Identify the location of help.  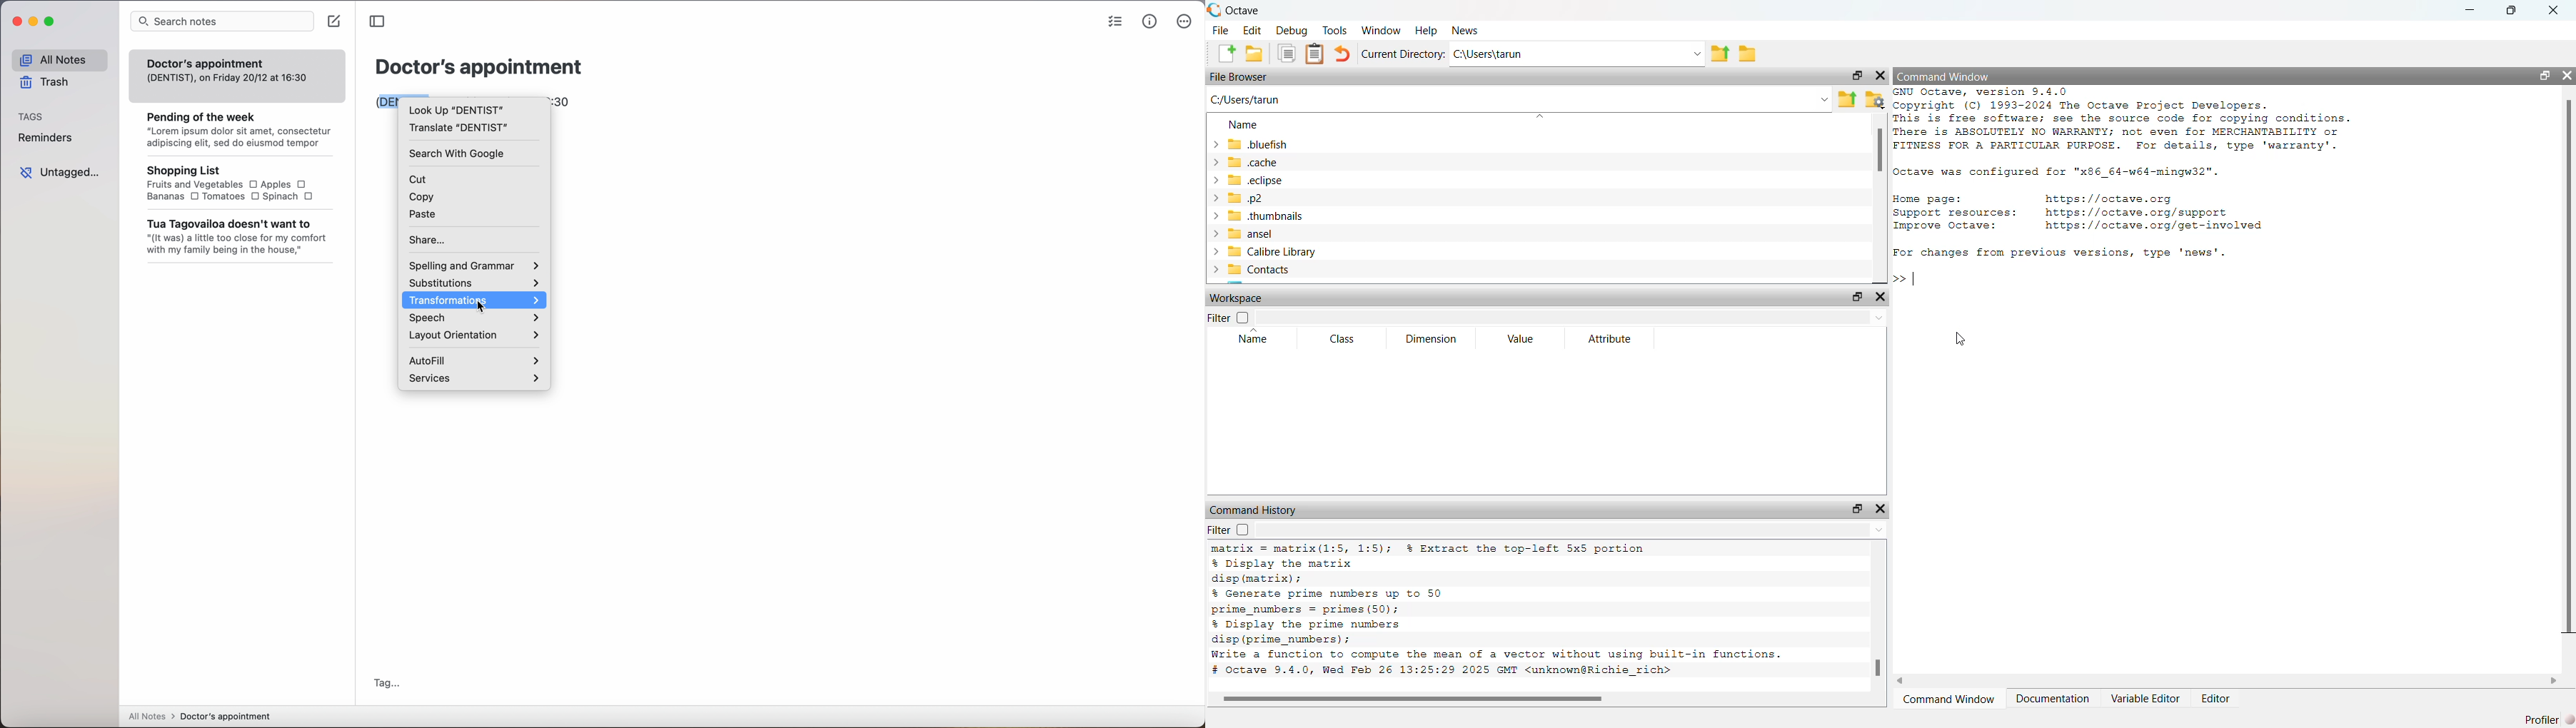
(1426, 31).